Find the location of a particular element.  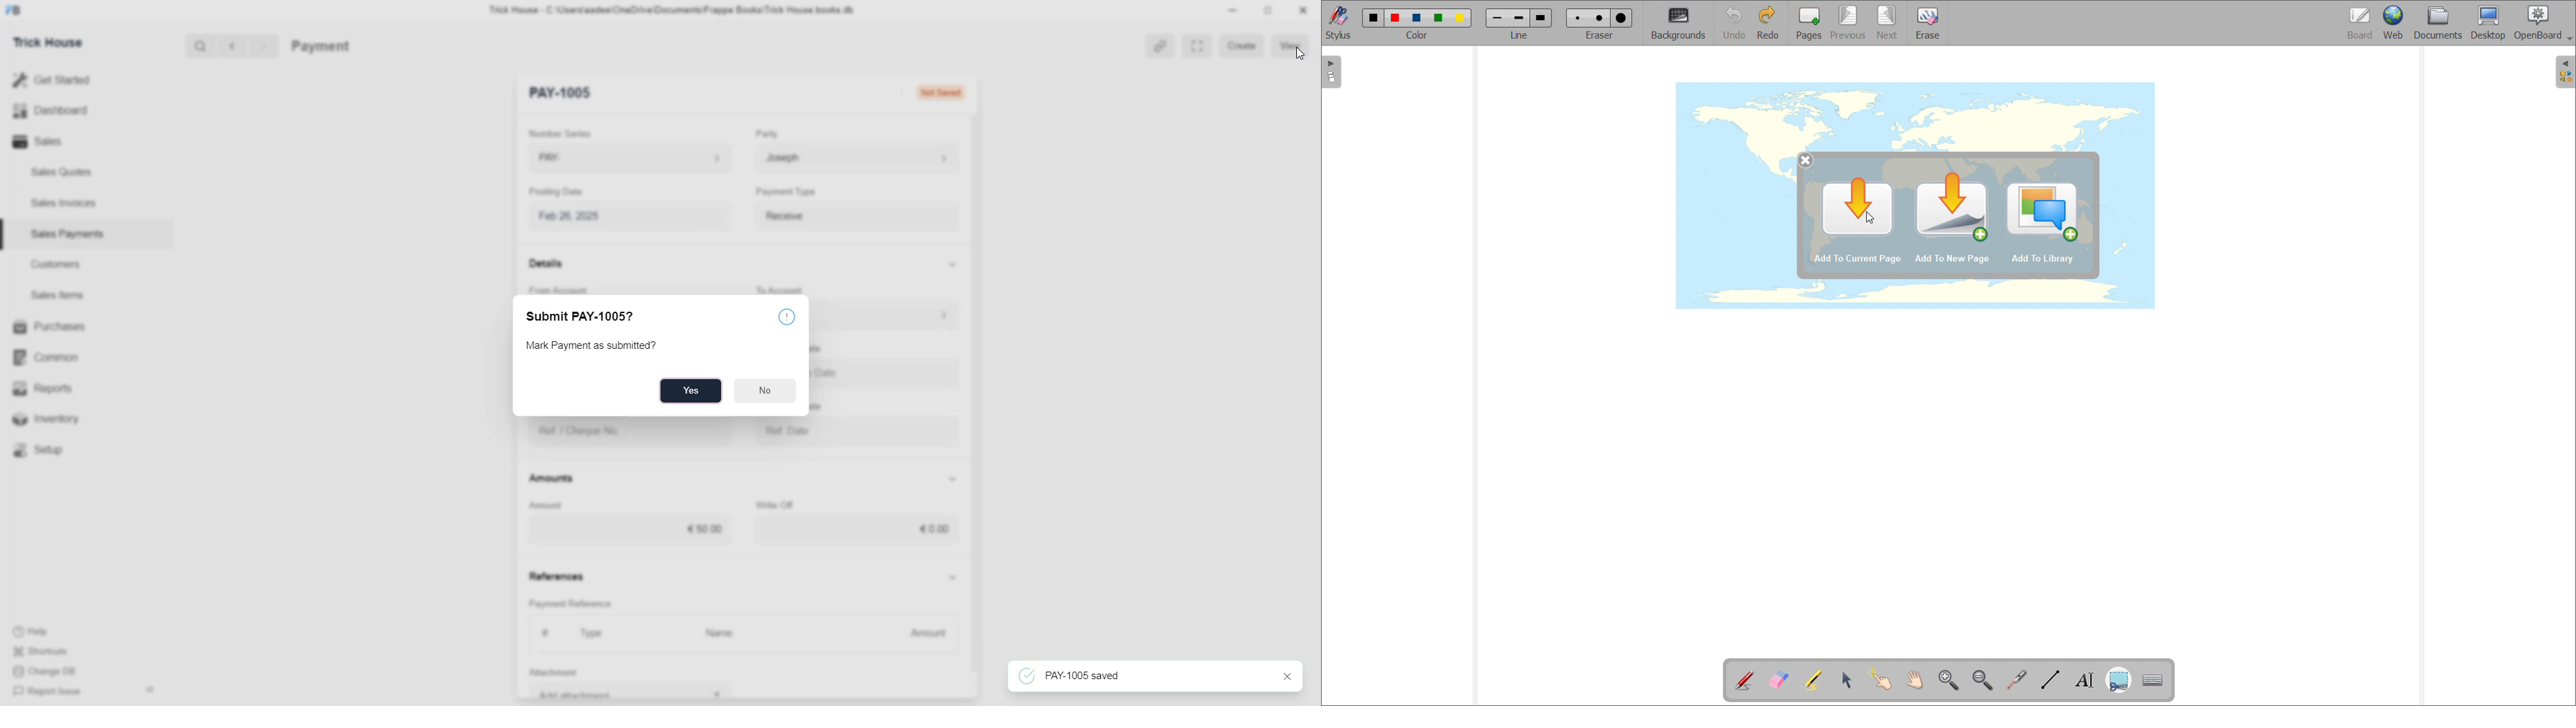

PAY is located at coordinates (633, 158).